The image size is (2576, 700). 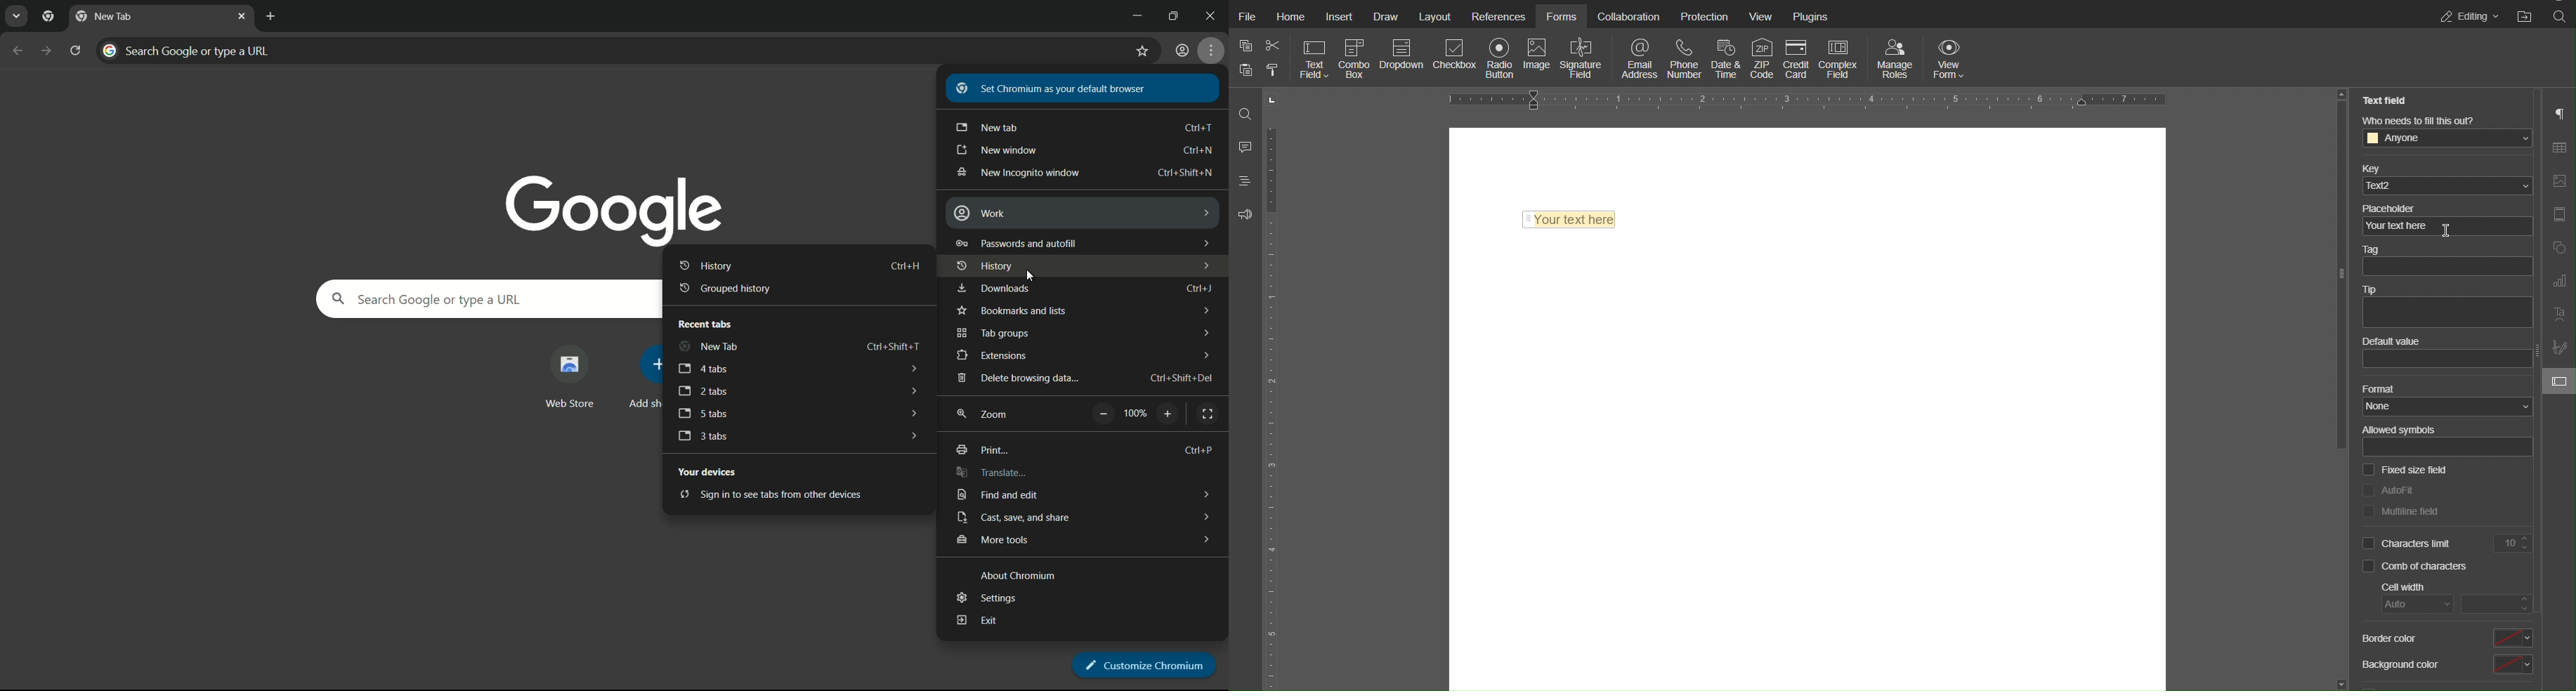 What do you see at coordinates (1201, 289) in the screenshot?
I see `Ctrl + J` at bounding box center [1201, 289].